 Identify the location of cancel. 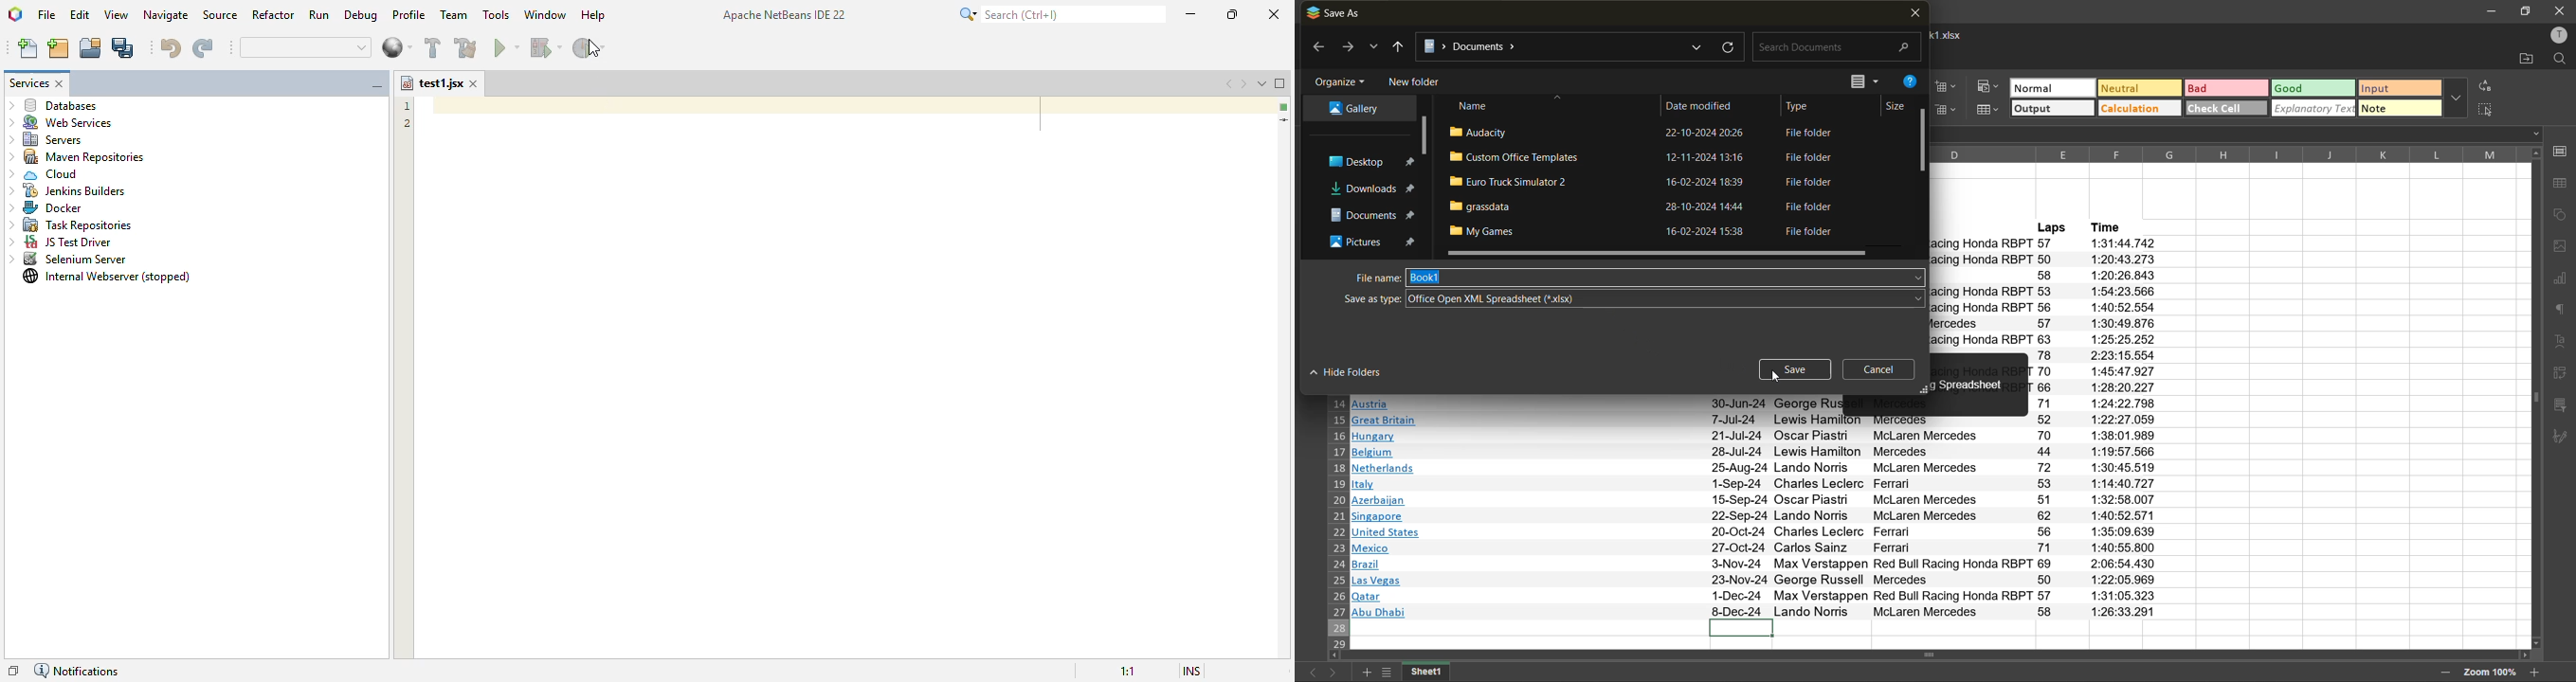
(1879, 370).